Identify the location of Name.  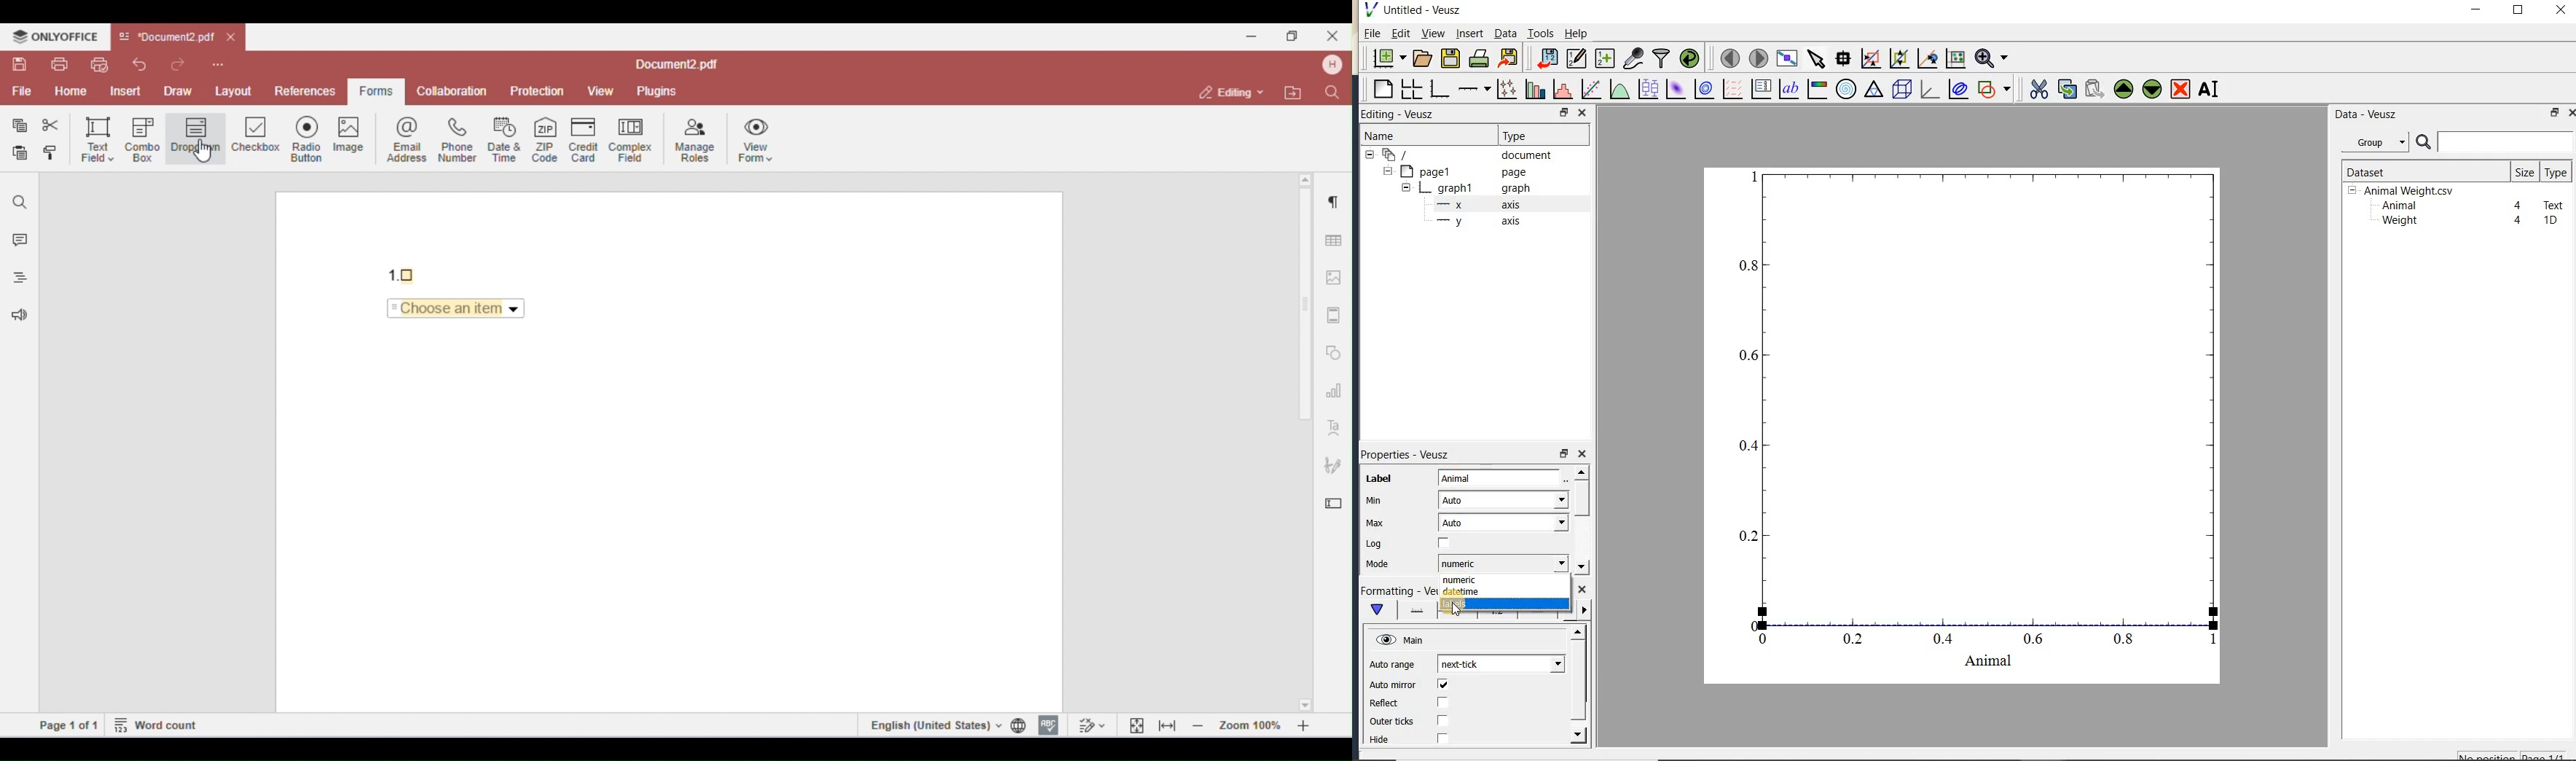
(1395, 136).